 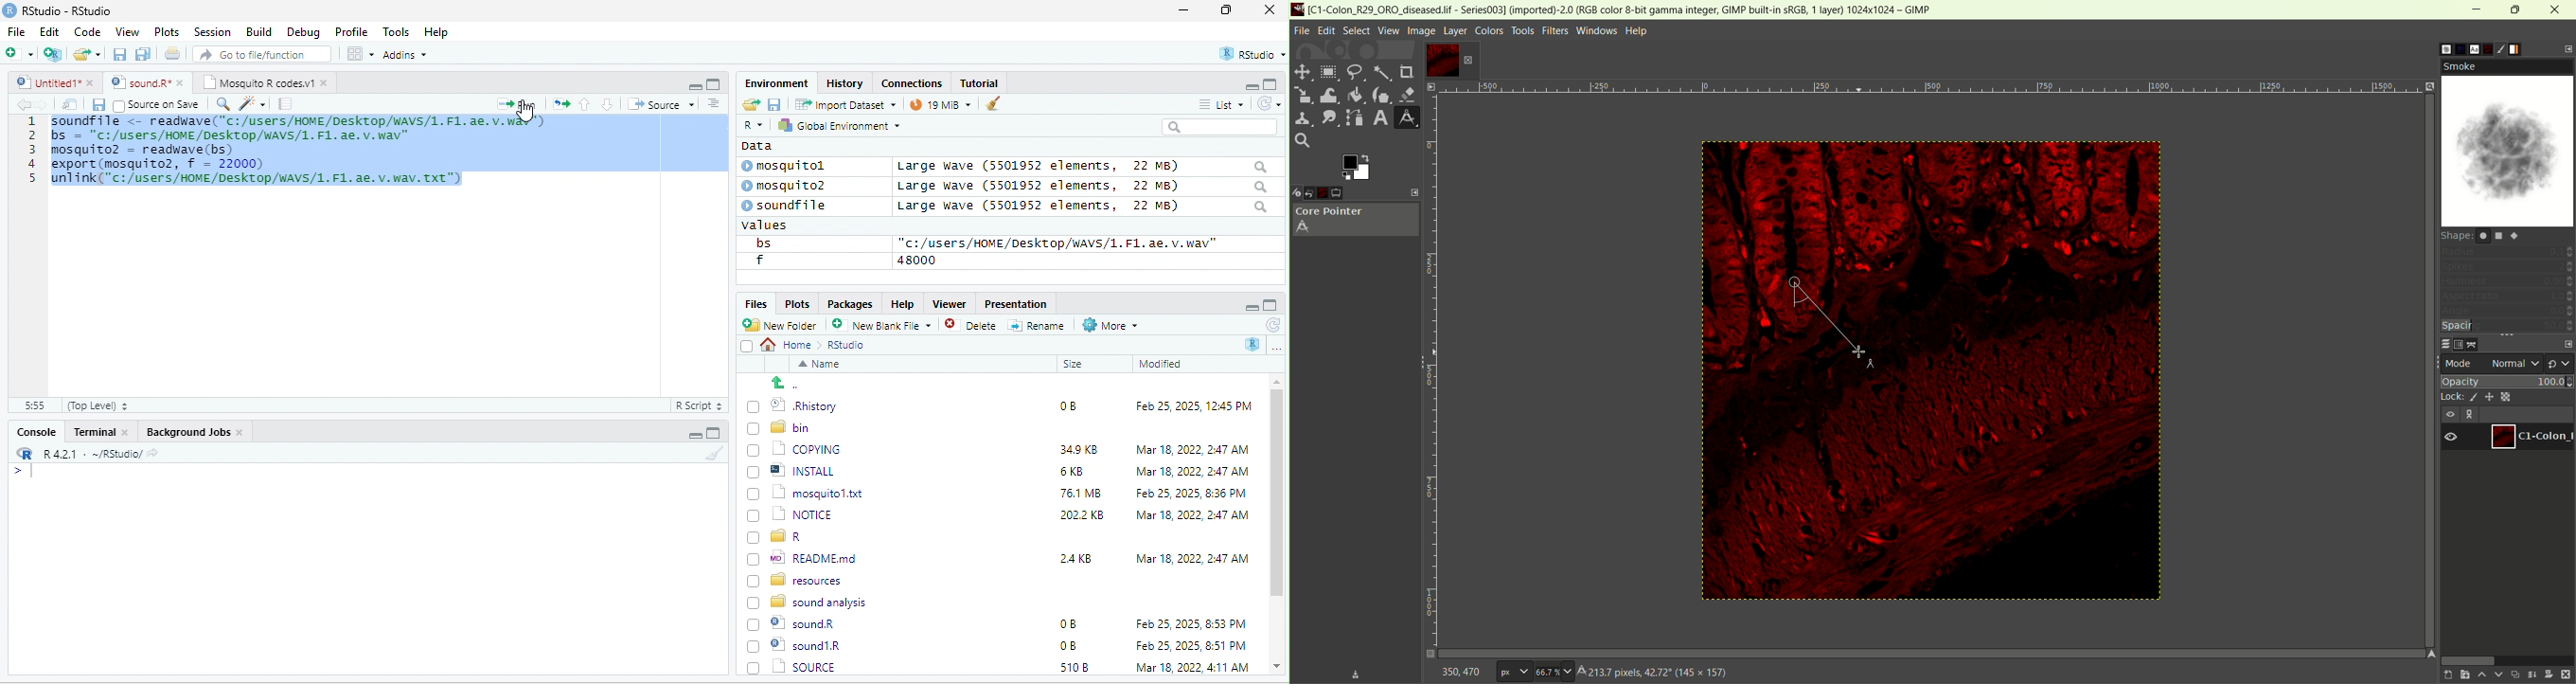 What do you see at coordinates (1326, 117) in the screenshot?
I see `smudge tool` at bounding box center [1326, 117].